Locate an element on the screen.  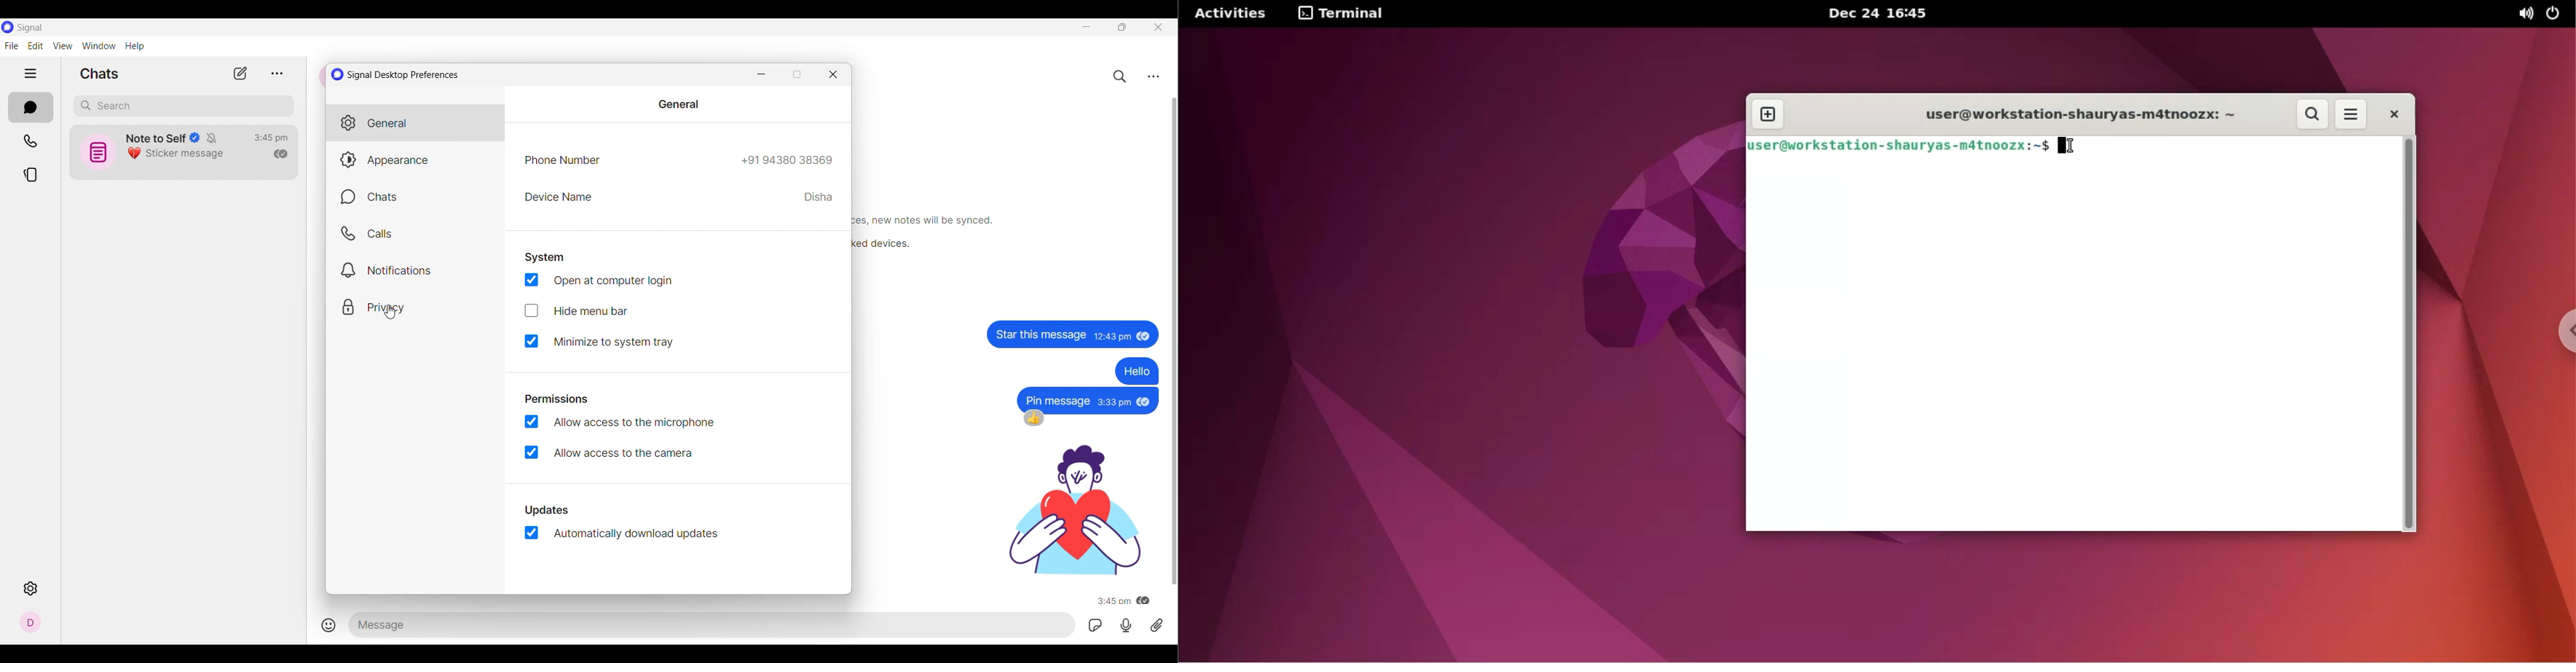
Section title is located at coordinates (99, 74).